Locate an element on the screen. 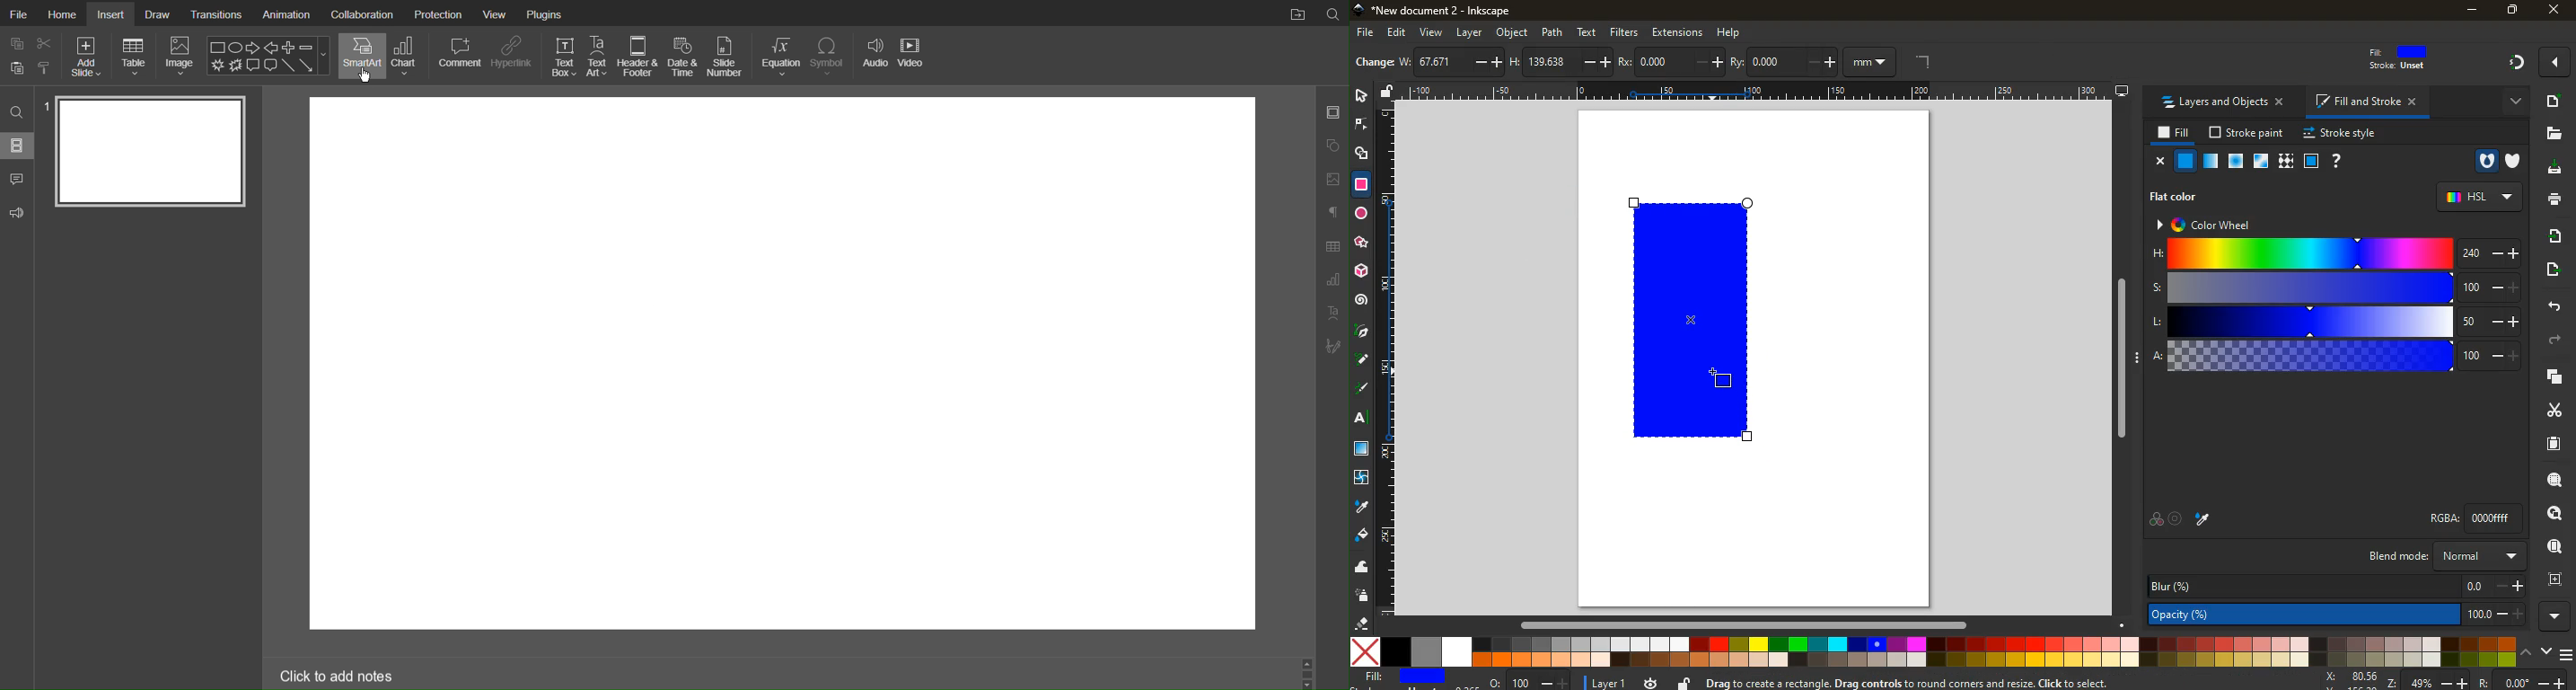 This screenshot has width=2576, height=700. erase is located at coordinates (1361, 623).